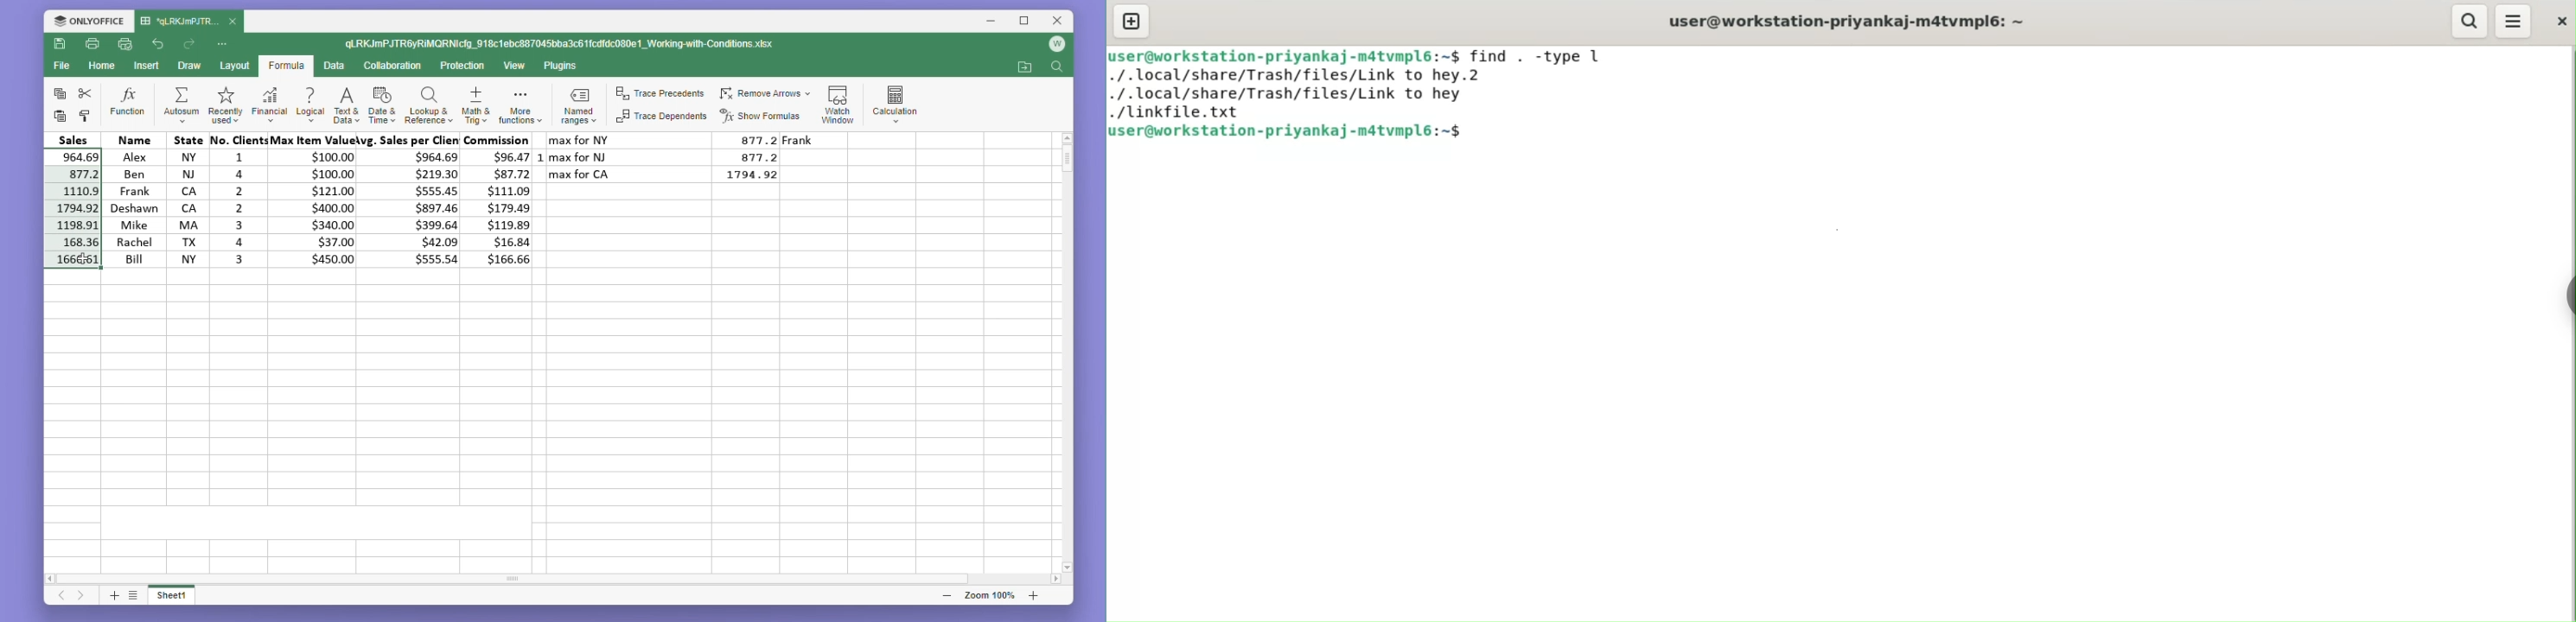 Image resolution: width=2576 pixels, height=644 pixels. I want to click on zoom out, so click(948, 596).